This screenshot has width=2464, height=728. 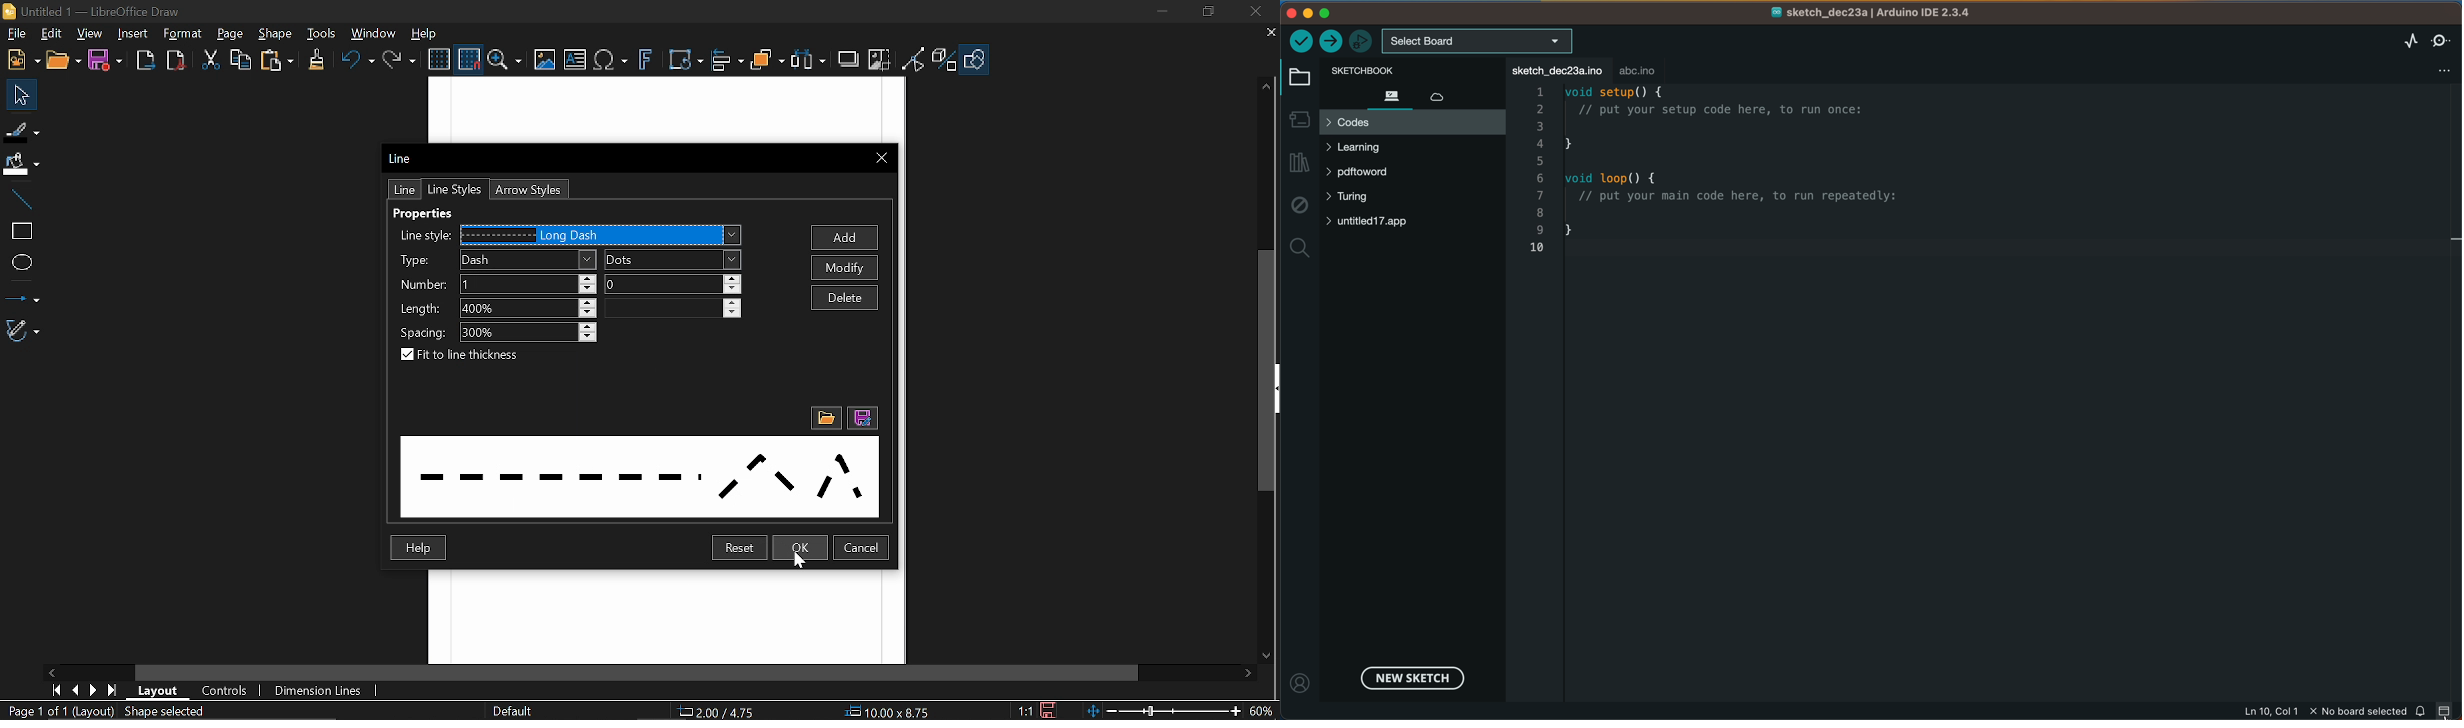 What do you see at coordinates (374, 32) in the screenshot?
I see `Window` at bounding box center [374, 32].